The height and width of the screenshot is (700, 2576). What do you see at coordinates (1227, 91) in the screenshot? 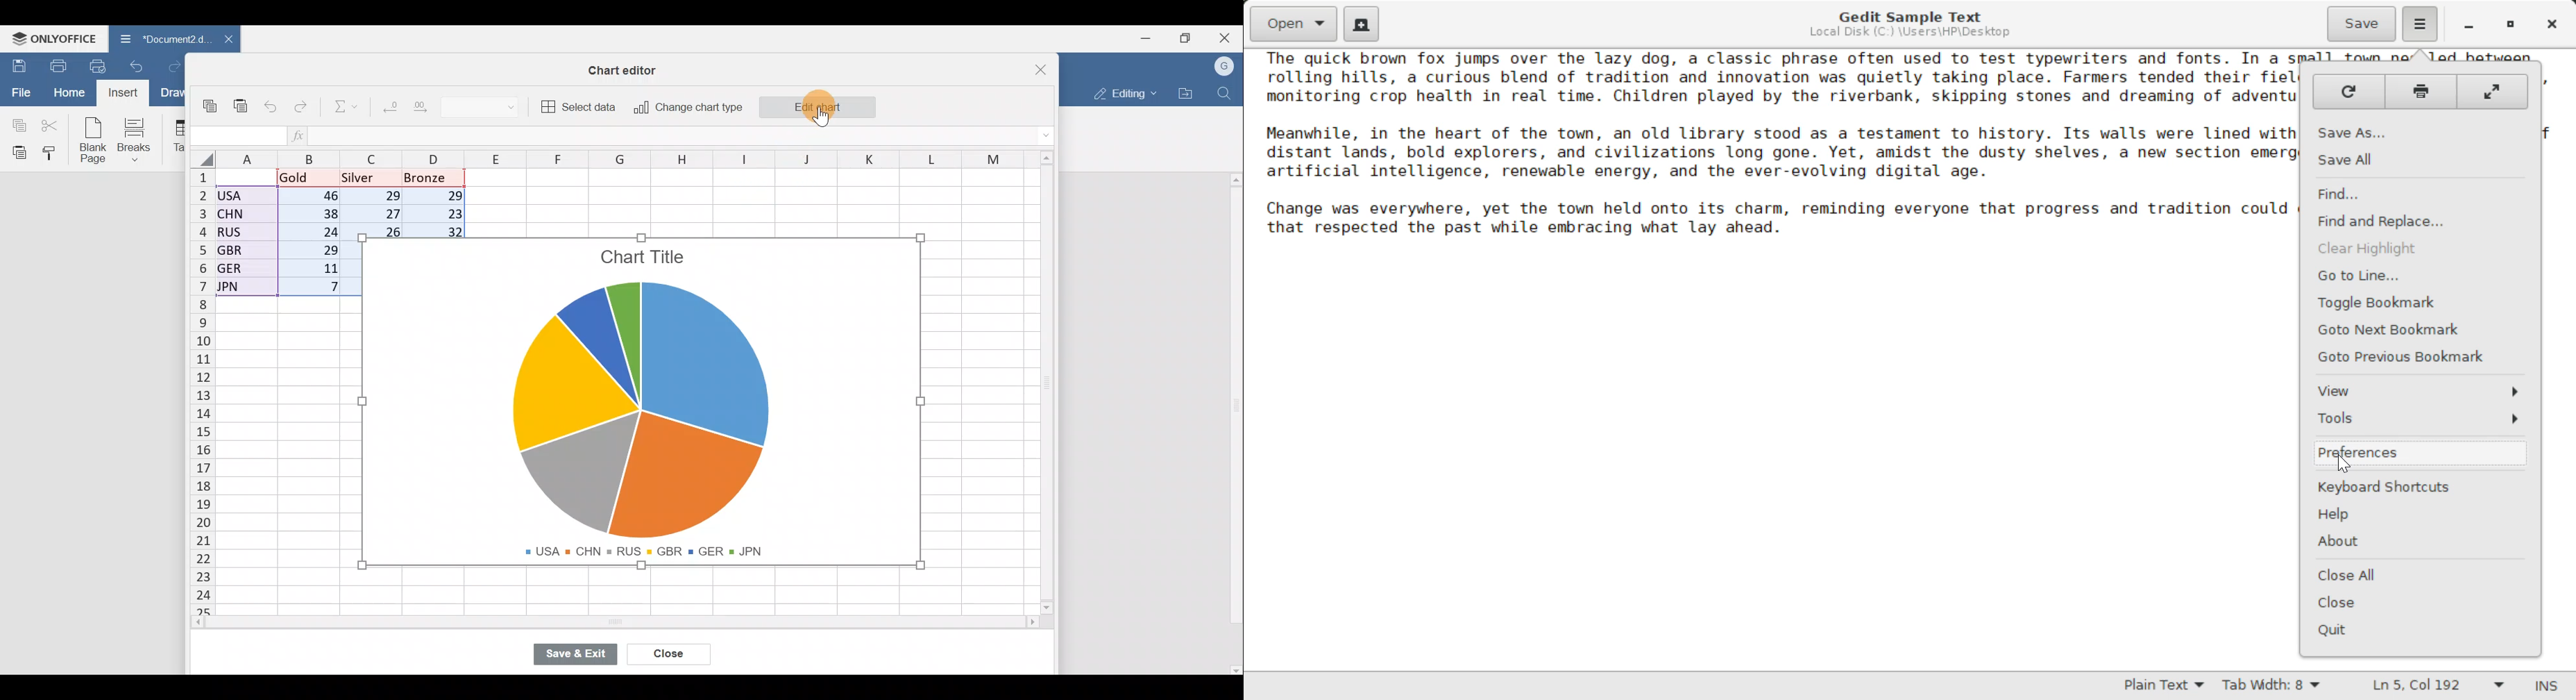
I see `Find` at bounding box center [1227, 91].